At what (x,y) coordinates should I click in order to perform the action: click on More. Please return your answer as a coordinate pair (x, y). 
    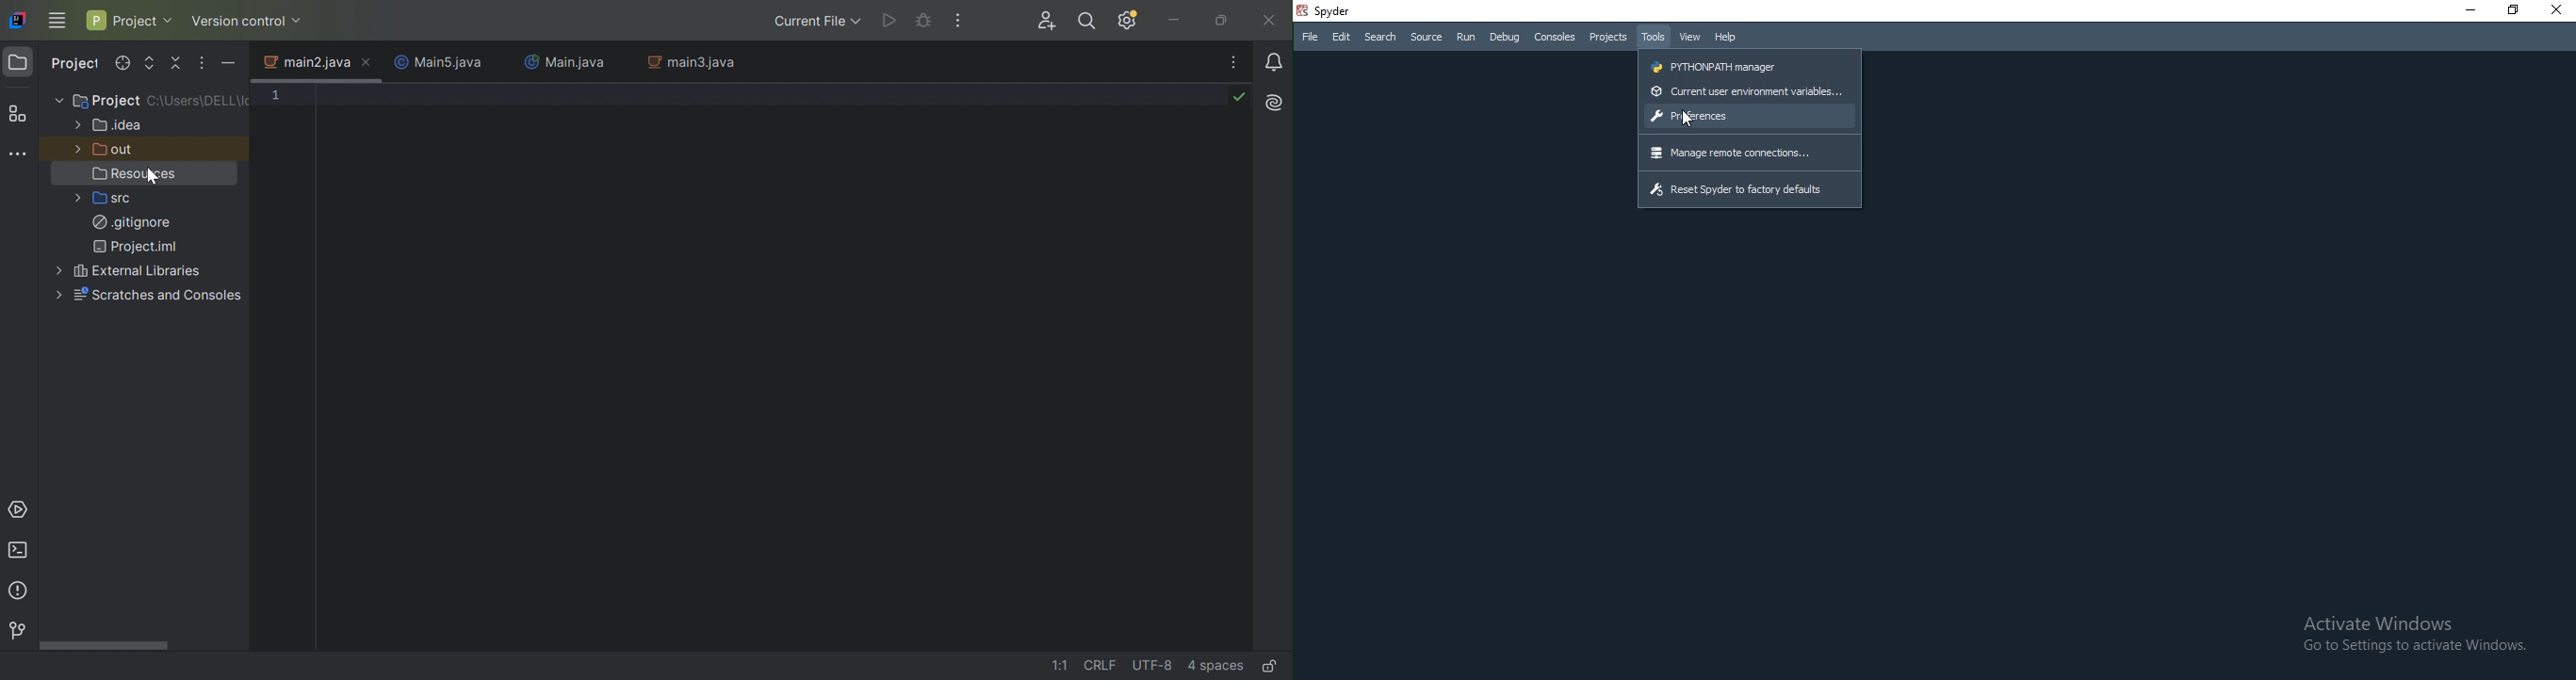
    Looking at the image, I should click on (57, 295).